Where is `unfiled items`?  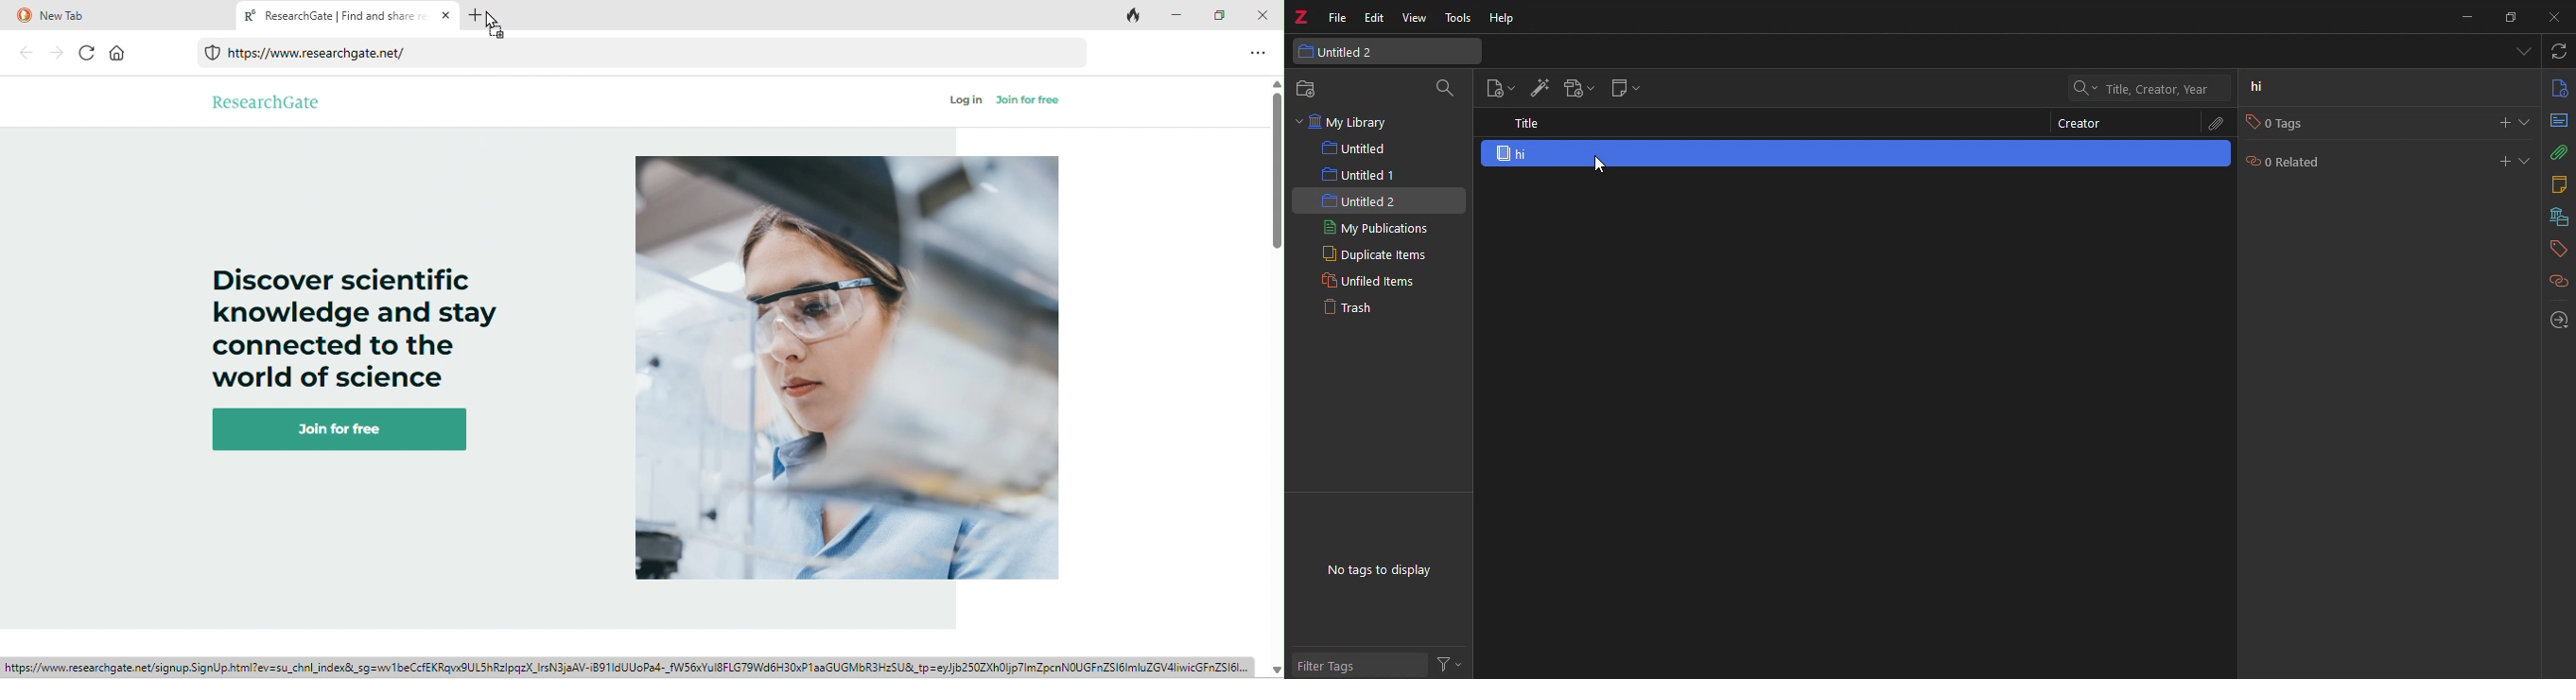
unfiled items is located at coordinates (1361, 282).